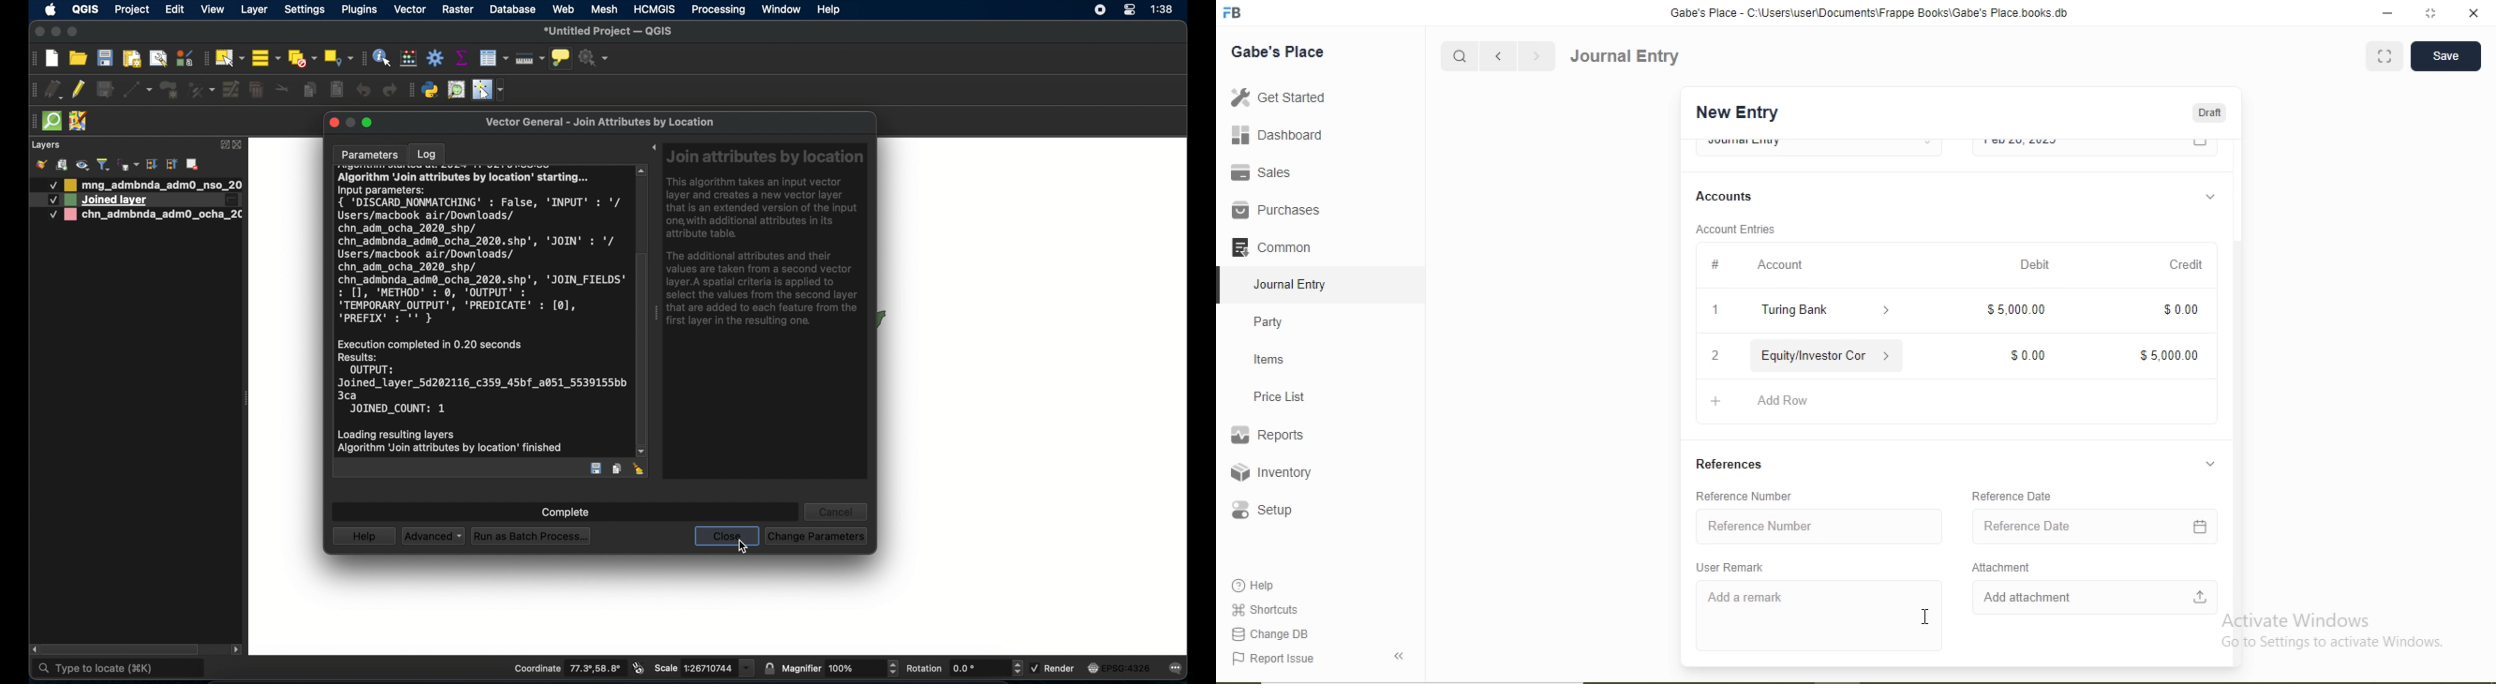 This screenshot has height=700, width=2520. What do you see at coordinates (1729, 567) in the screenshot?
I see `User Remark` at bounding box center [1729, 567].